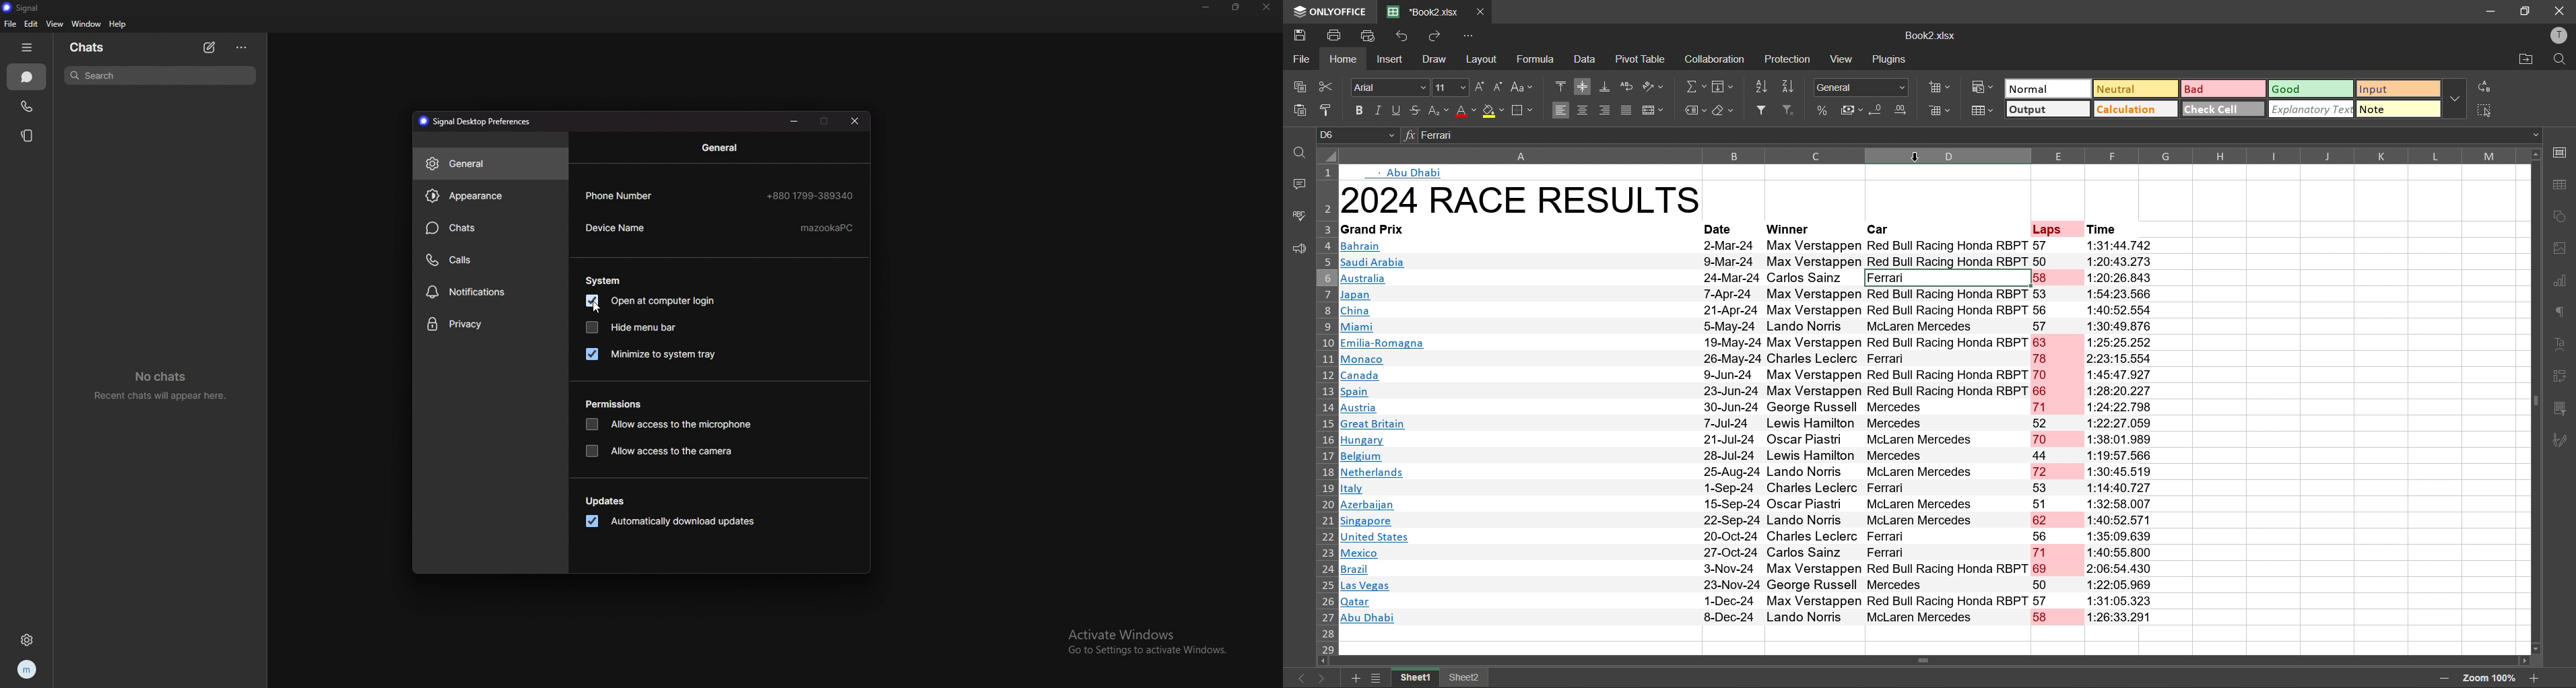 The image size is (2576, 700). I want to click on undo, so click(1400, 36).